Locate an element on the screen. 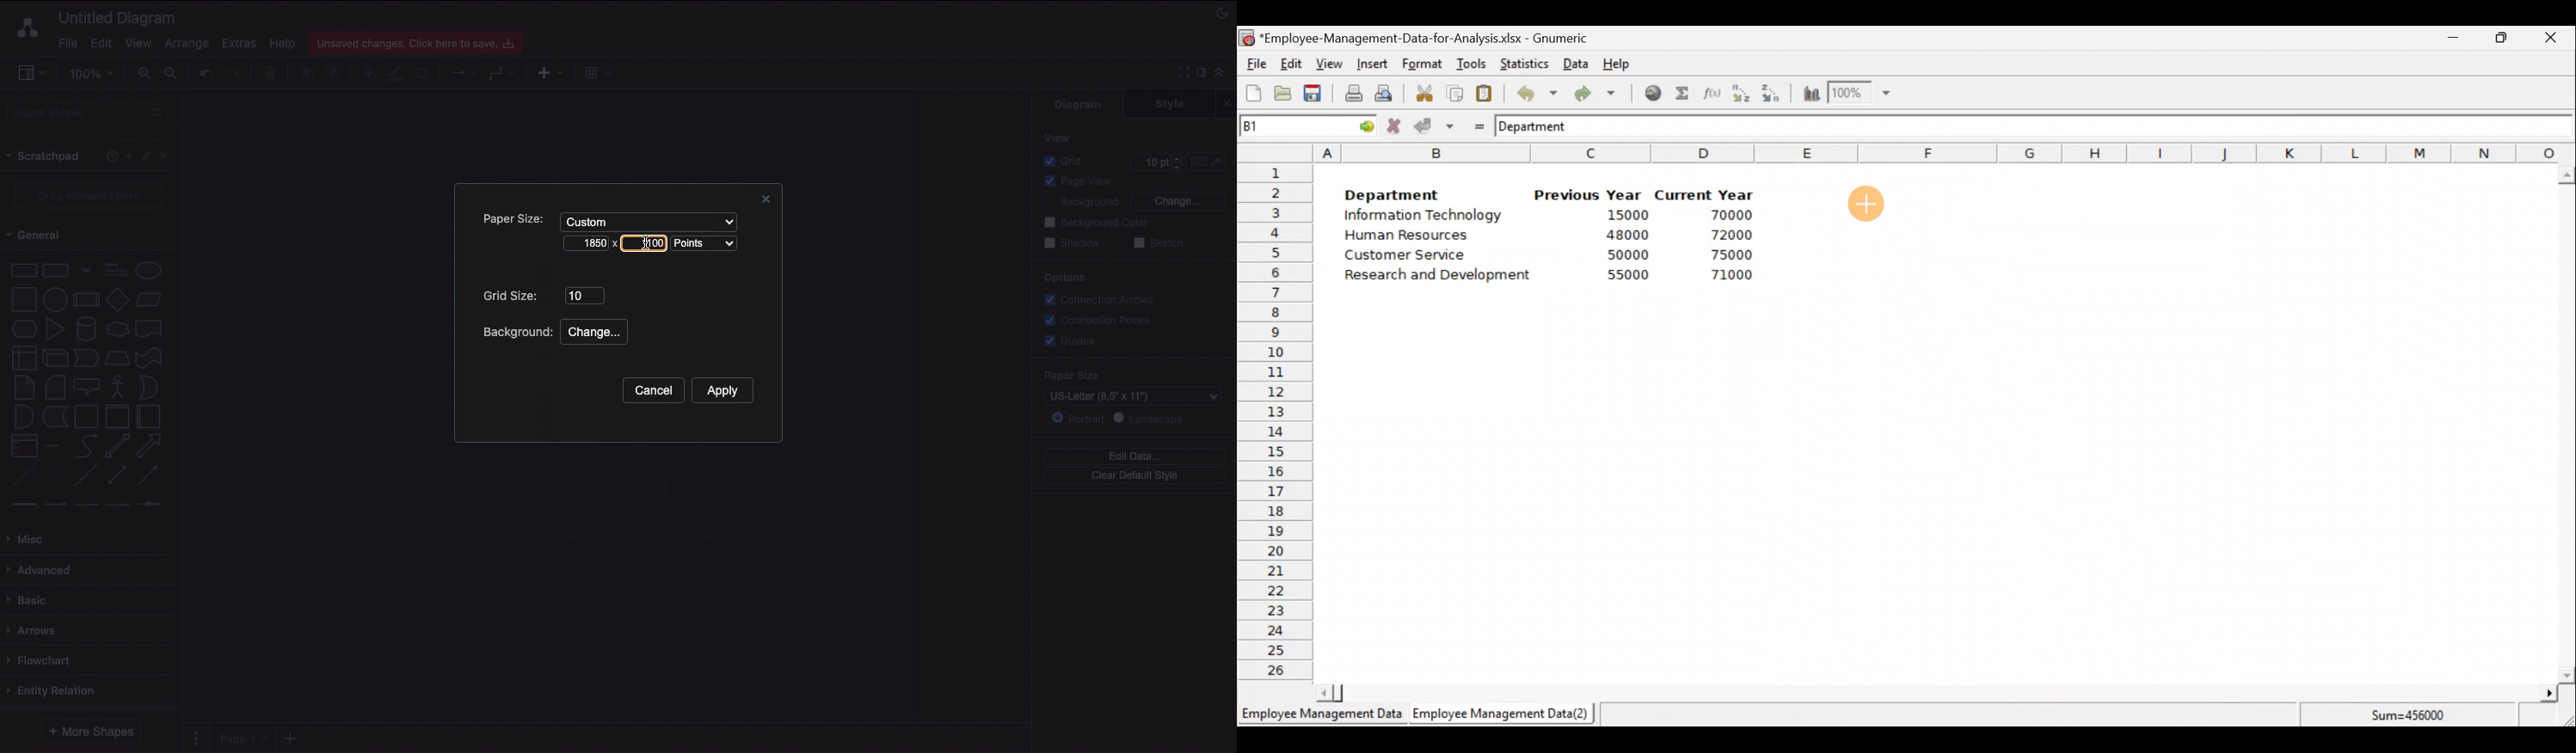 Image resolution: width=2576 pixels, height=756 pixels. go to is located at coordinates (1361, 124).